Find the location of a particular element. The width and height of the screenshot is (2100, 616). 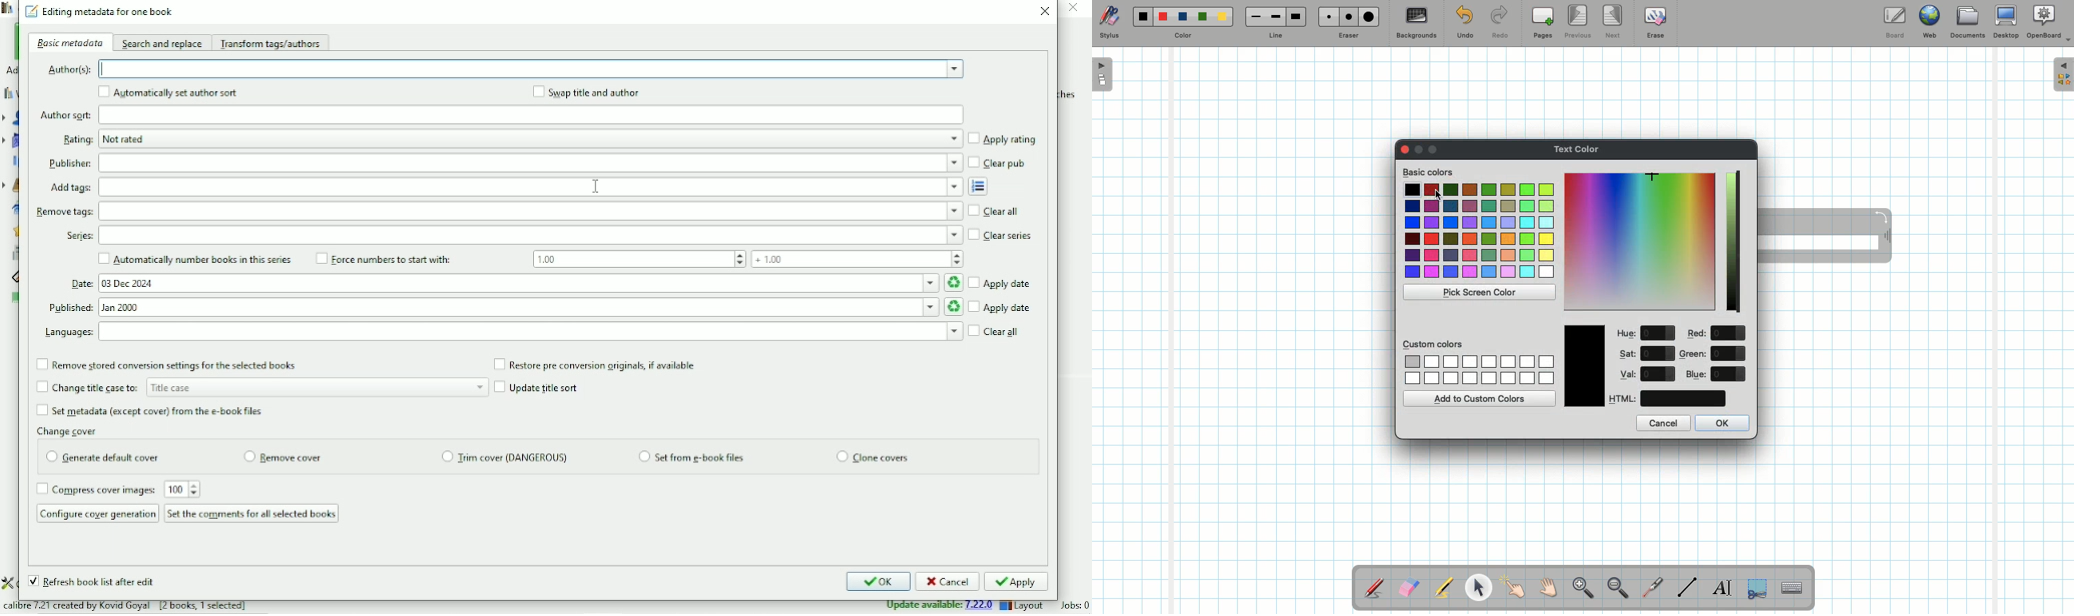

Colors is located at coordinates (1480, 232).